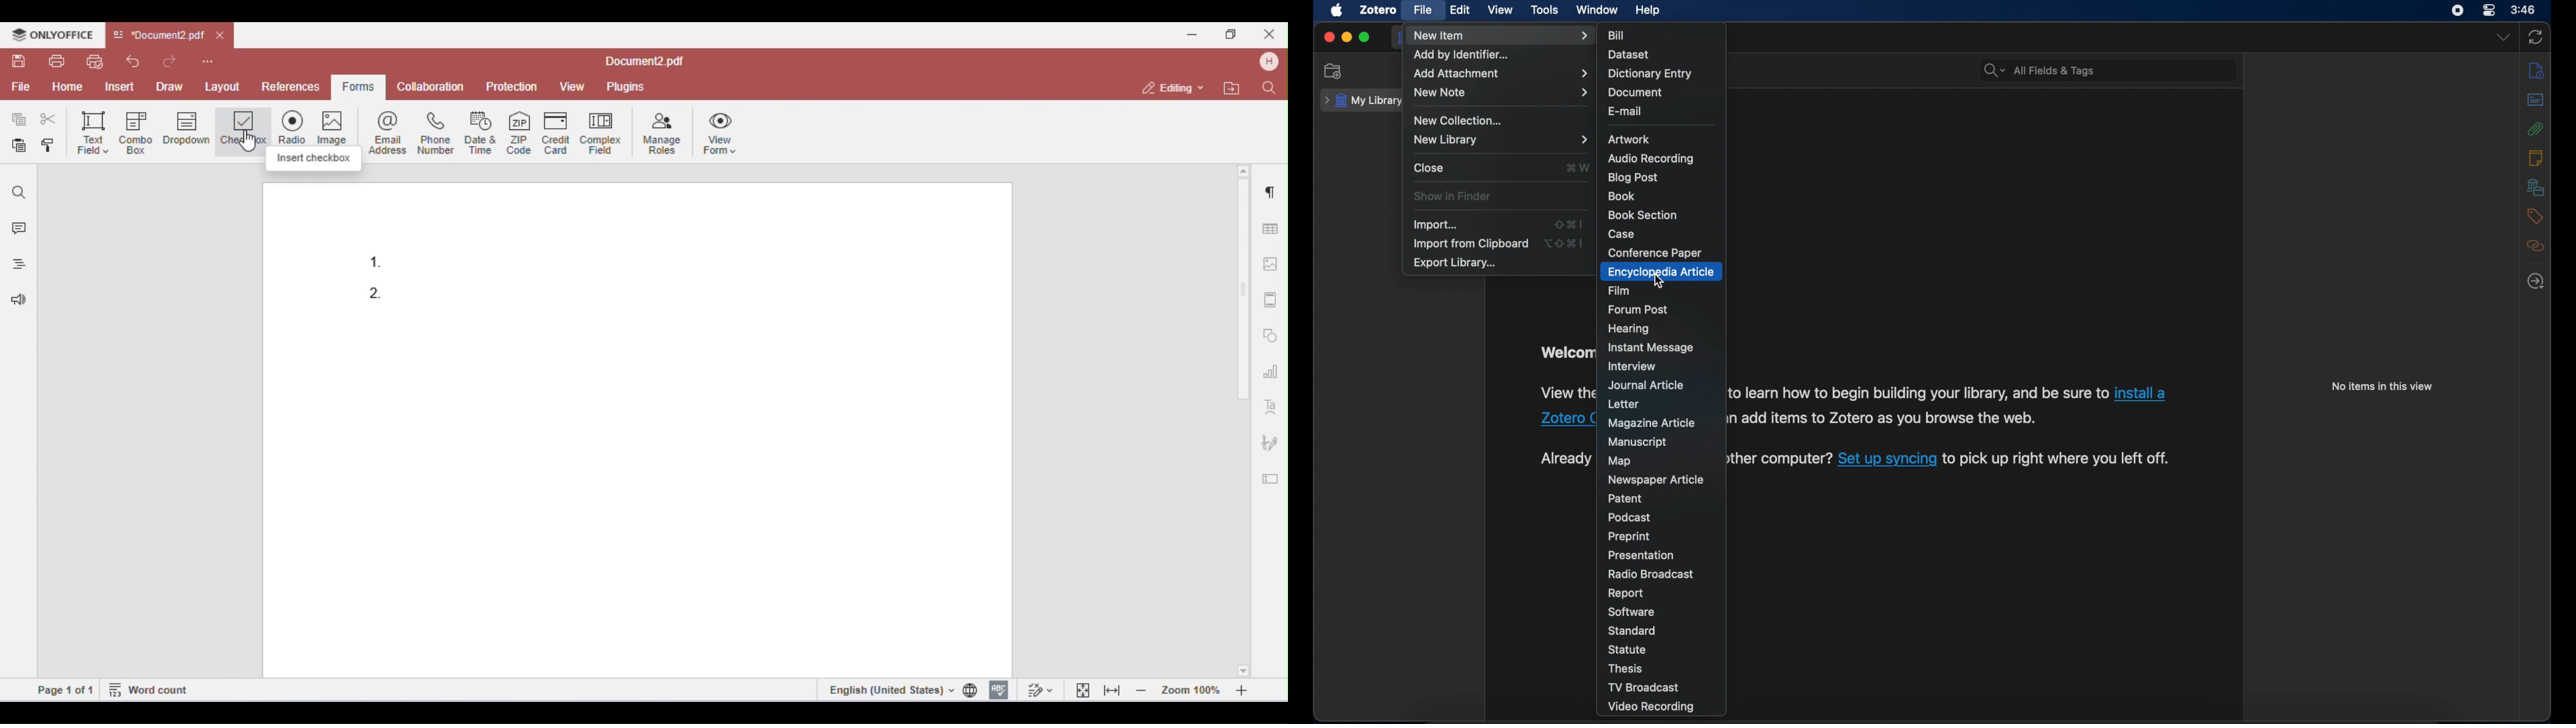 The height and width of the screenshot is (728, 2576). What do you see at coordinates (2489, 11) in the screenshot?
I see `control center` at bounding box center [2489, 11].